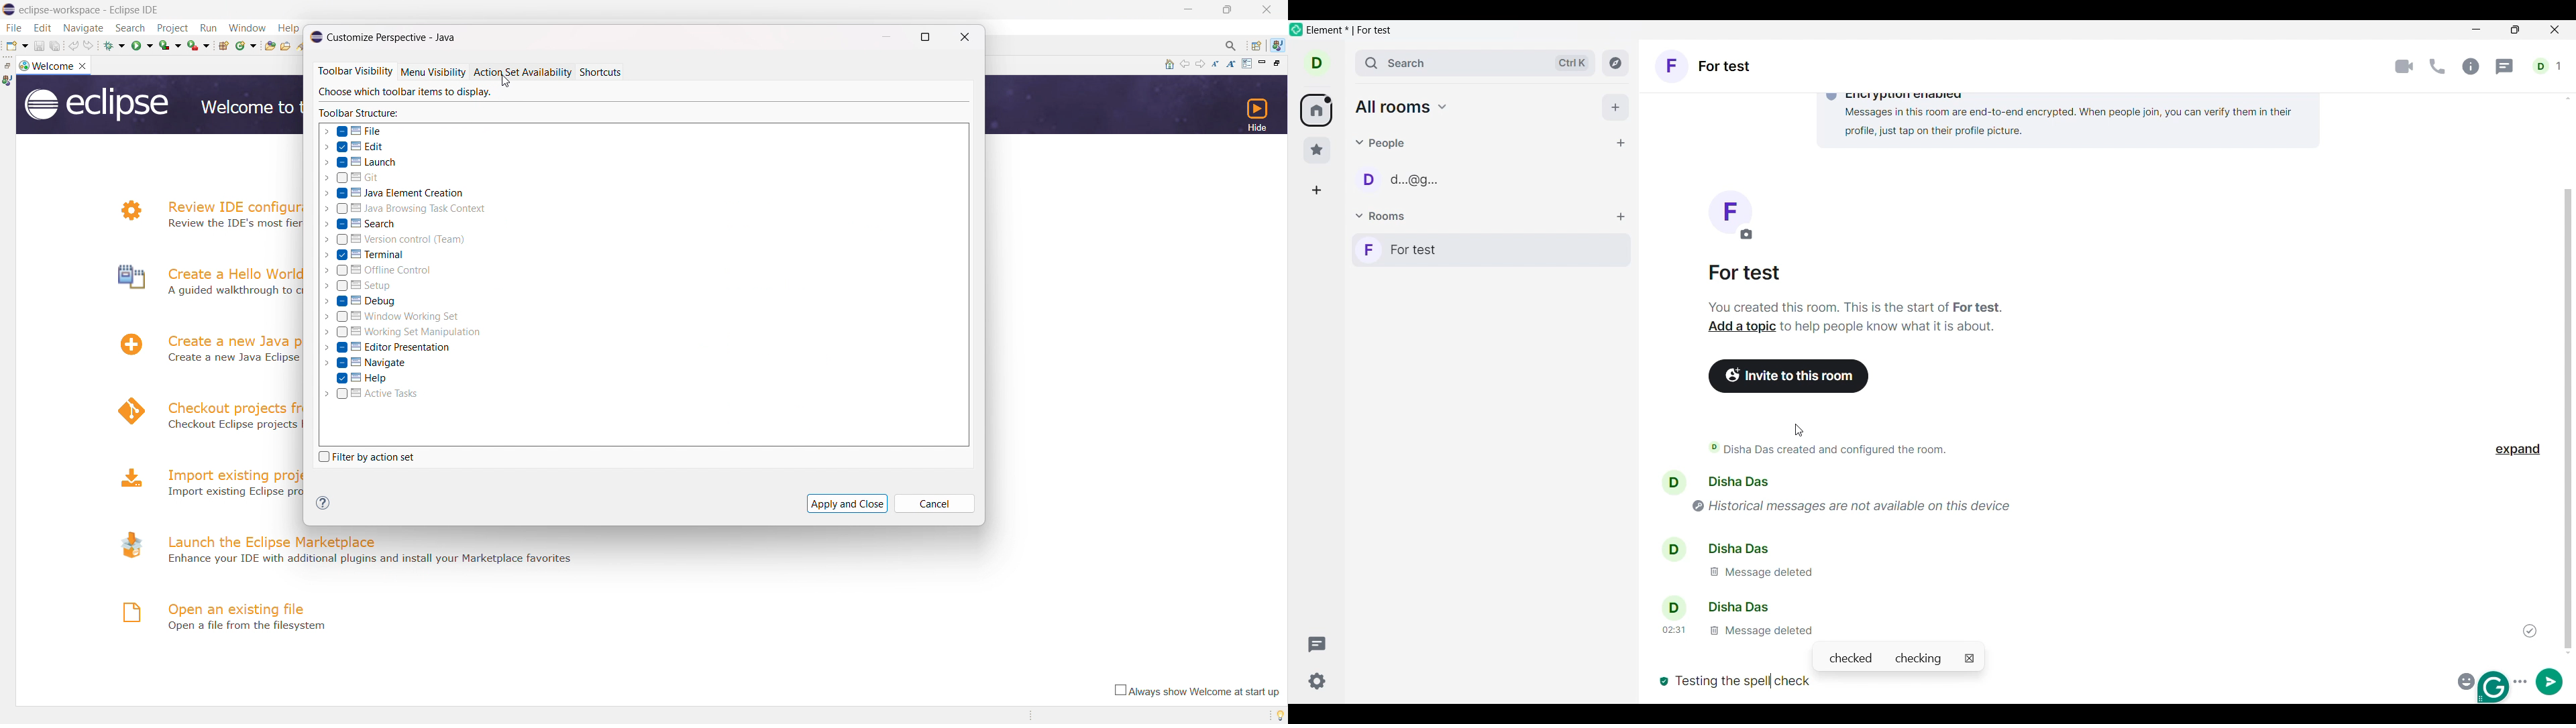  What do you see at coordinates (1402, 107) in the screenshot?
I see ` all rooms` at bounding box center [1402, 107].